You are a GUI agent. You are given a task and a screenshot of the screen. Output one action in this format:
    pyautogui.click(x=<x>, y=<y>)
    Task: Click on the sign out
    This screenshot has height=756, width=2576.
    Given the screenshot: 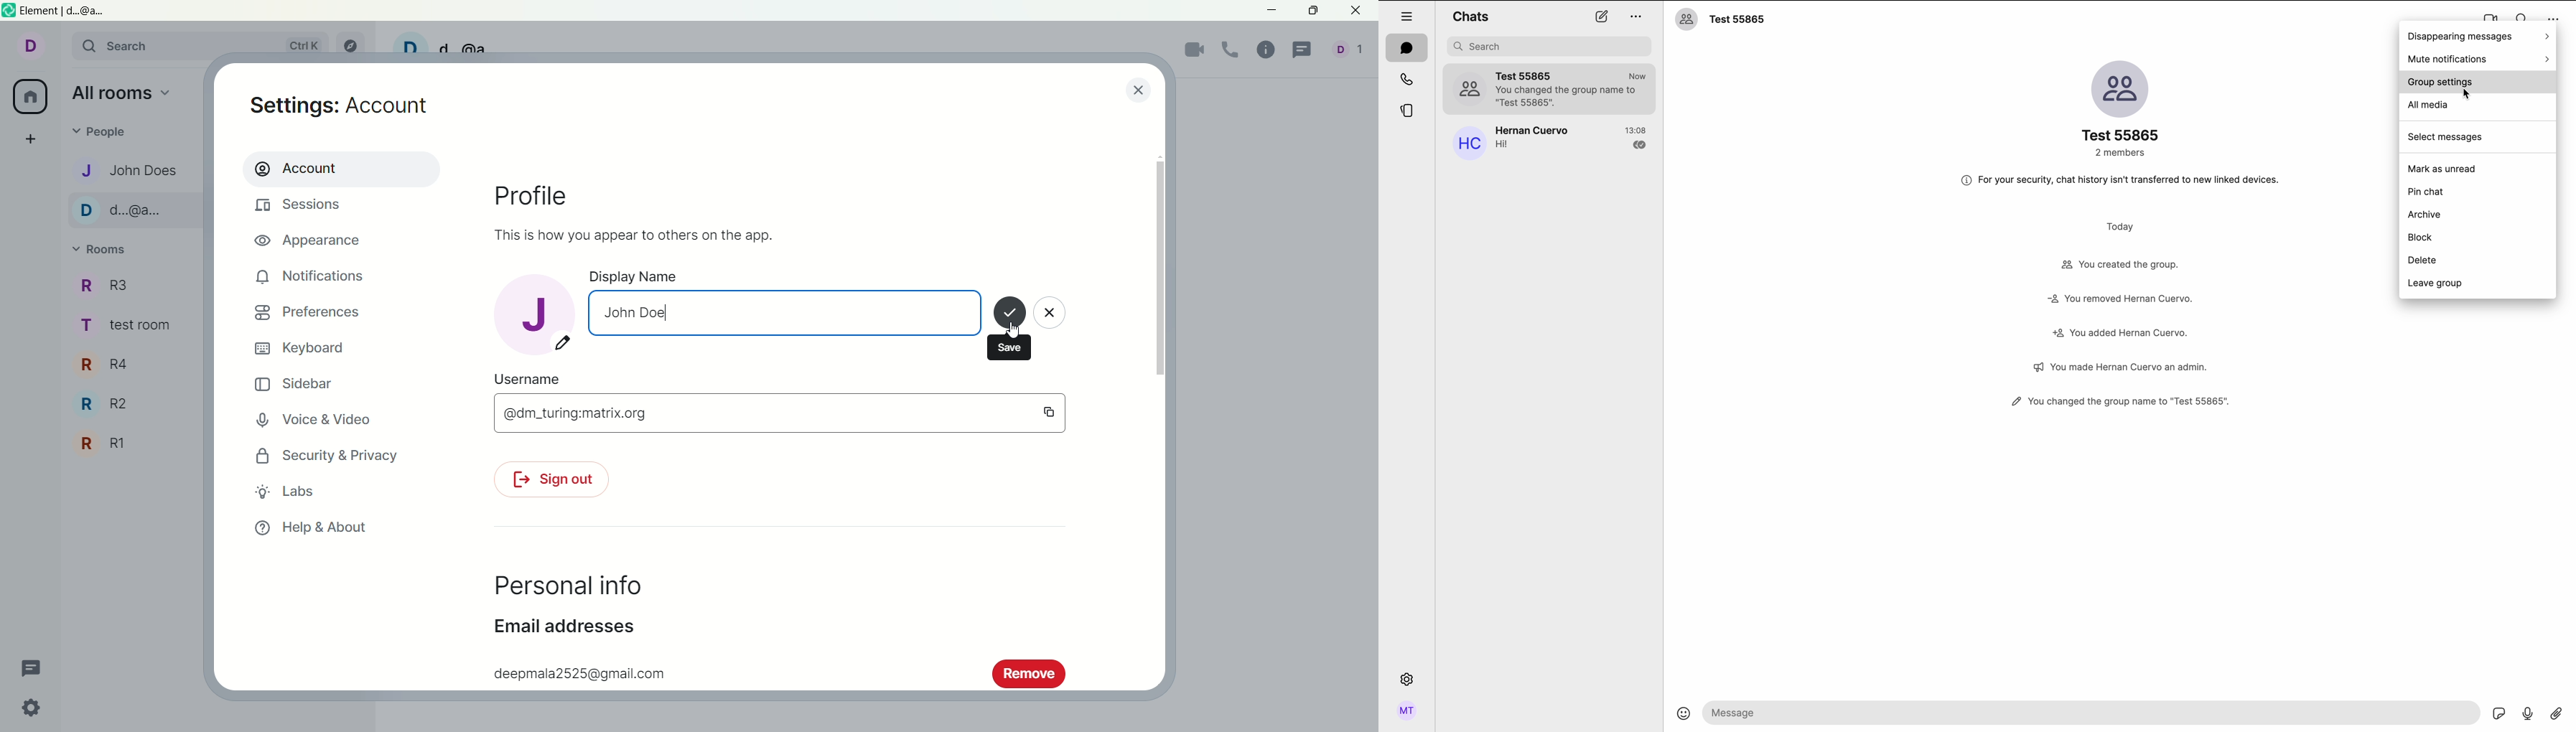 What is the action you would take?
    pyautogui.click(x=549, y=482)
    